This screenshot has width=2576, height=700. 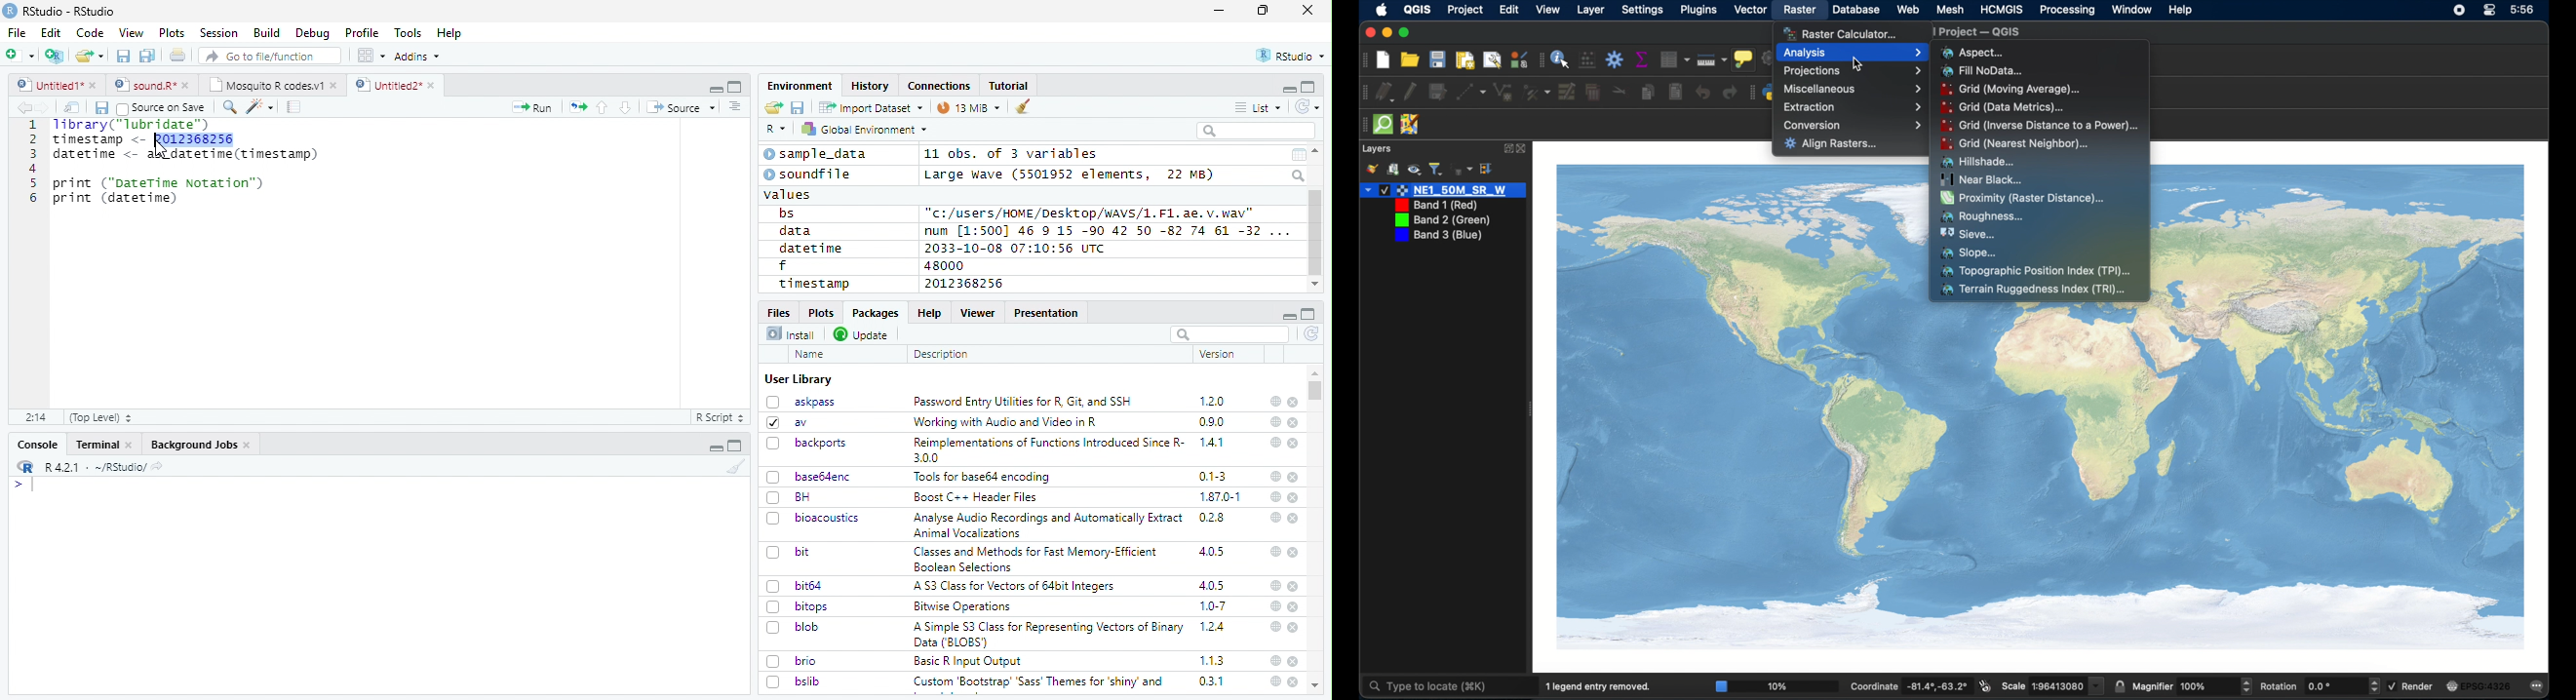 I want to click on Environment, so click(x=800, y=85).